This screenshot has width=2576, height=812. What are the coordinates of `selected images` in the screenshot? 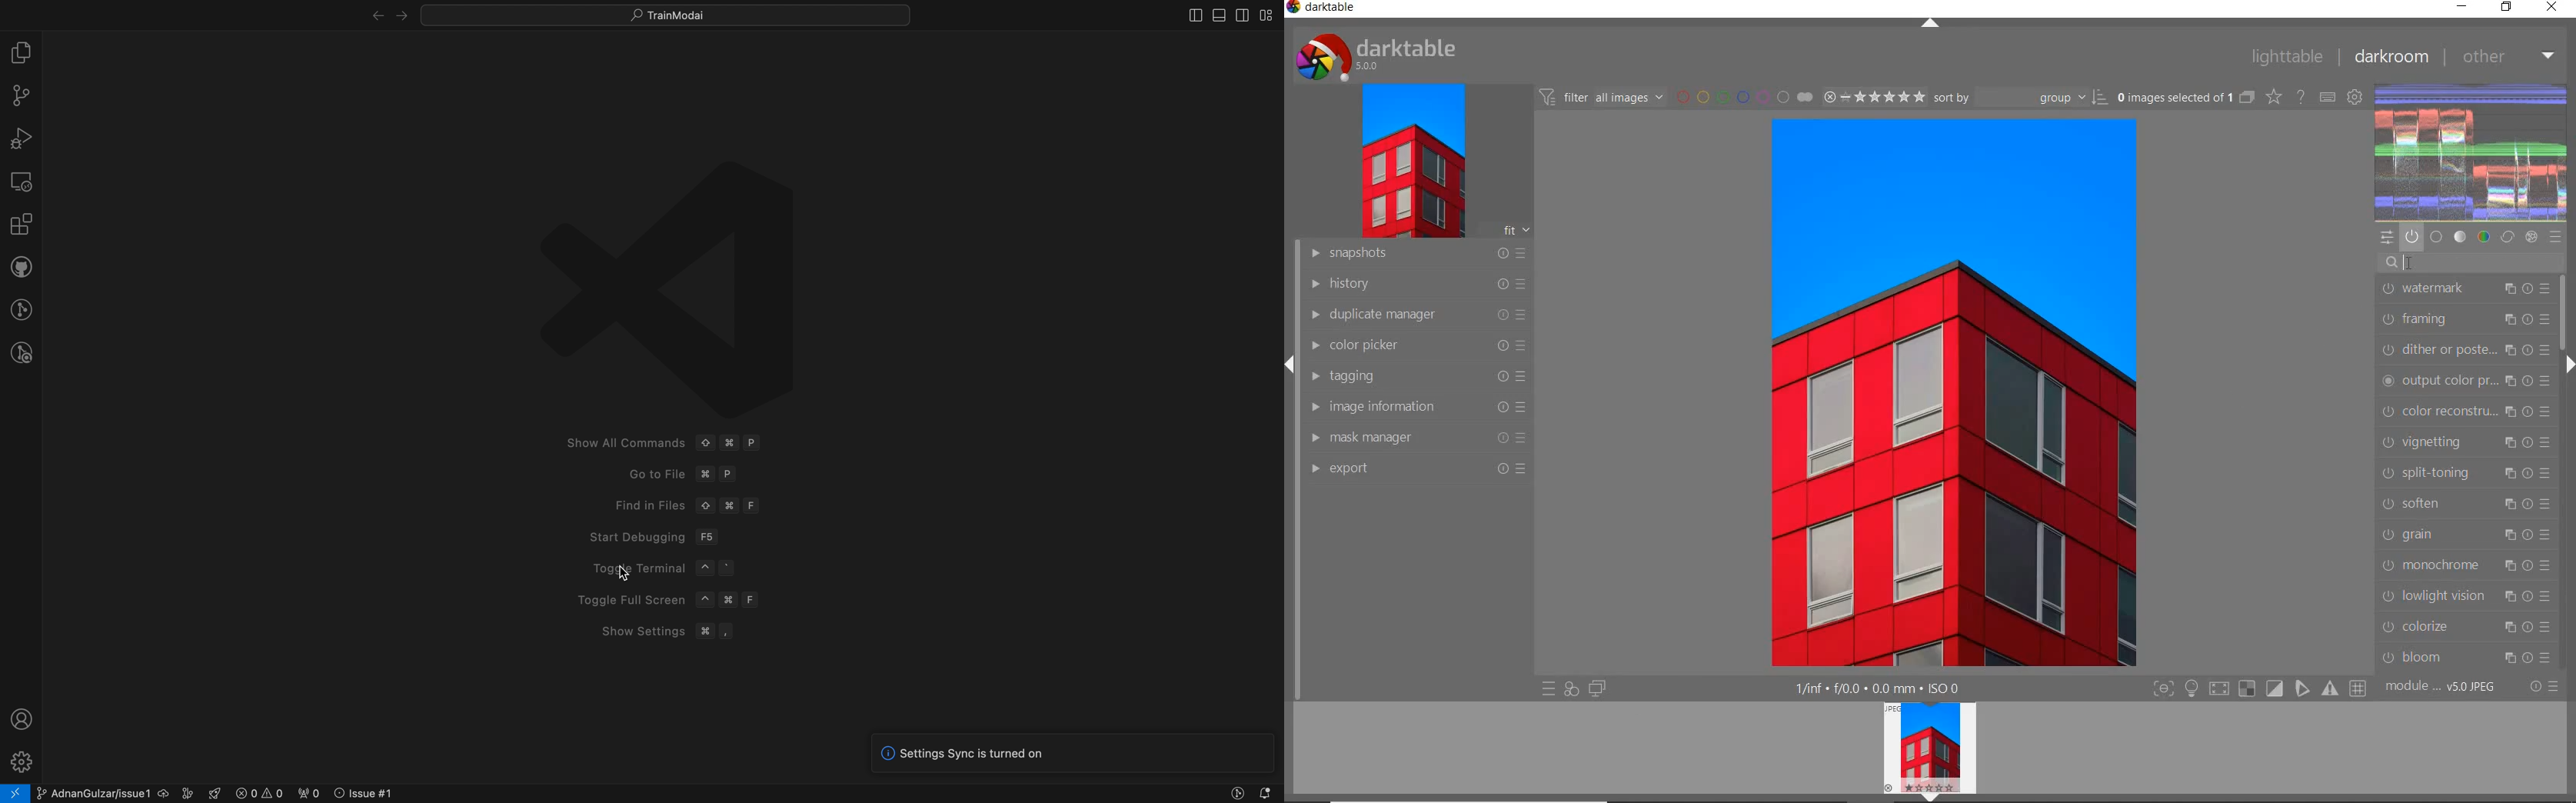 It's located at (2185, 98).